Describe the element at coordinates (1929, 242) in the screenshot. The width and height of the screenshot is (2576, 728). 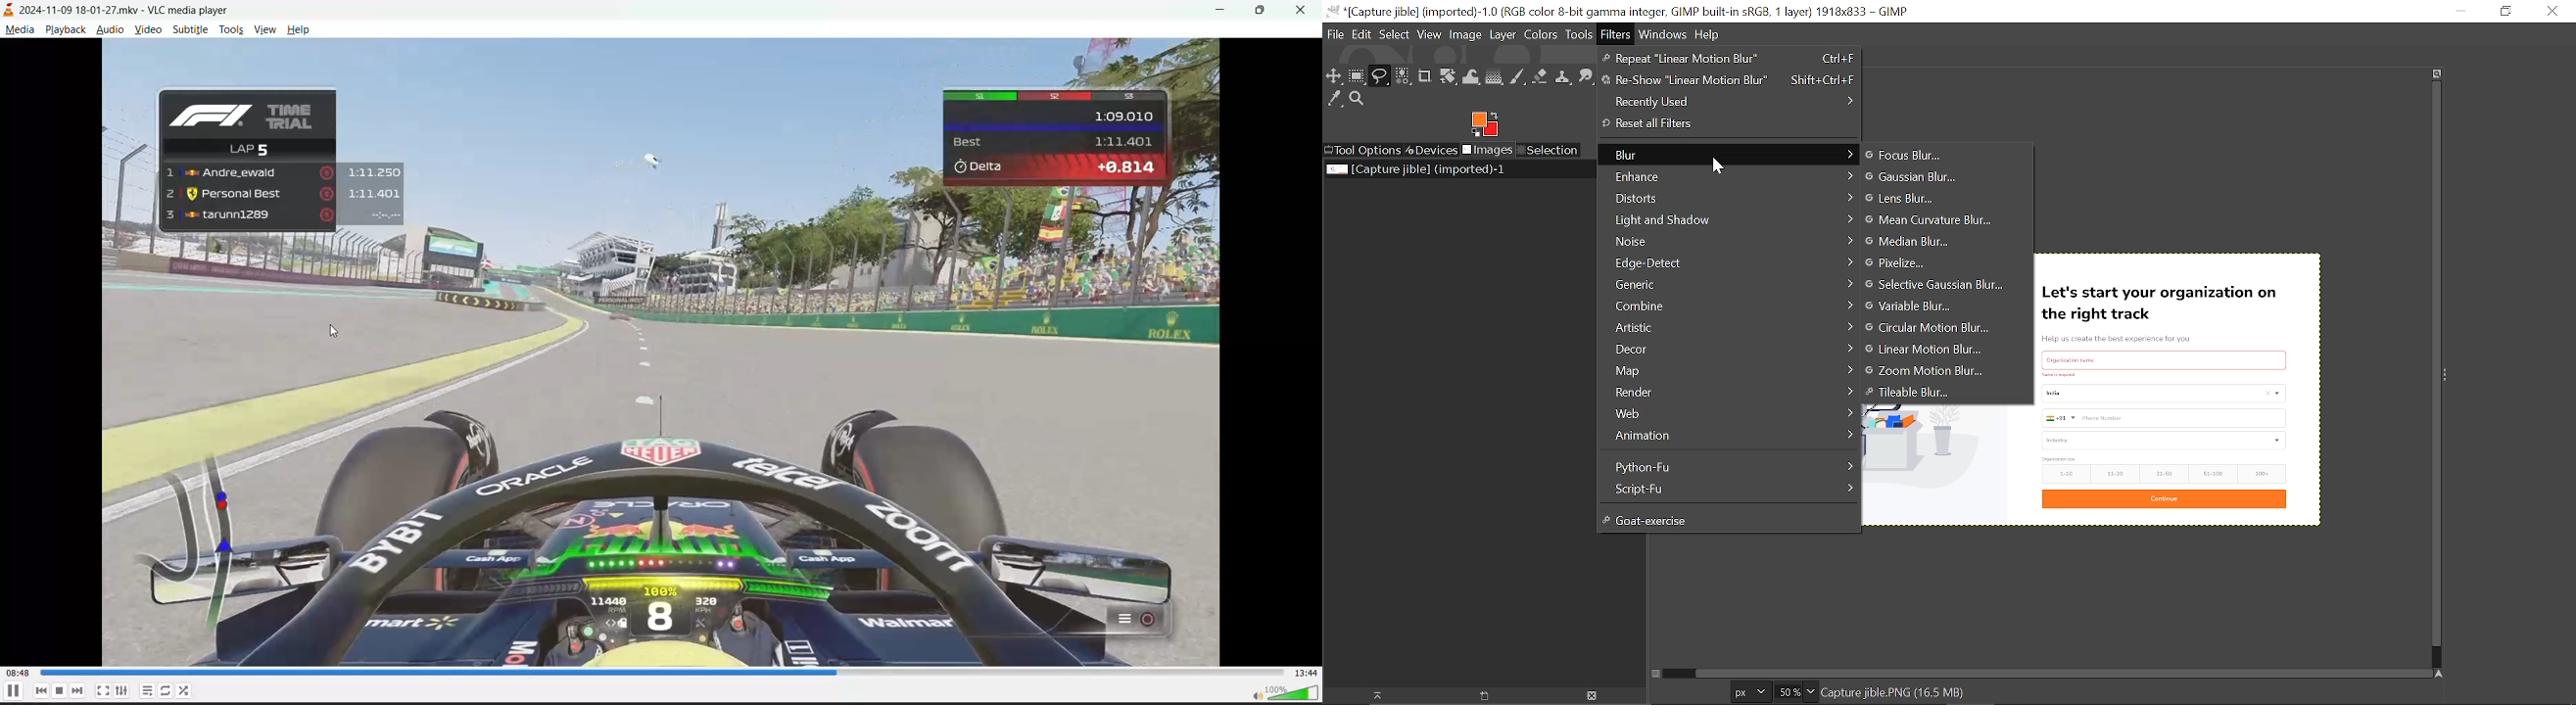
I see `Median blur` at that location.